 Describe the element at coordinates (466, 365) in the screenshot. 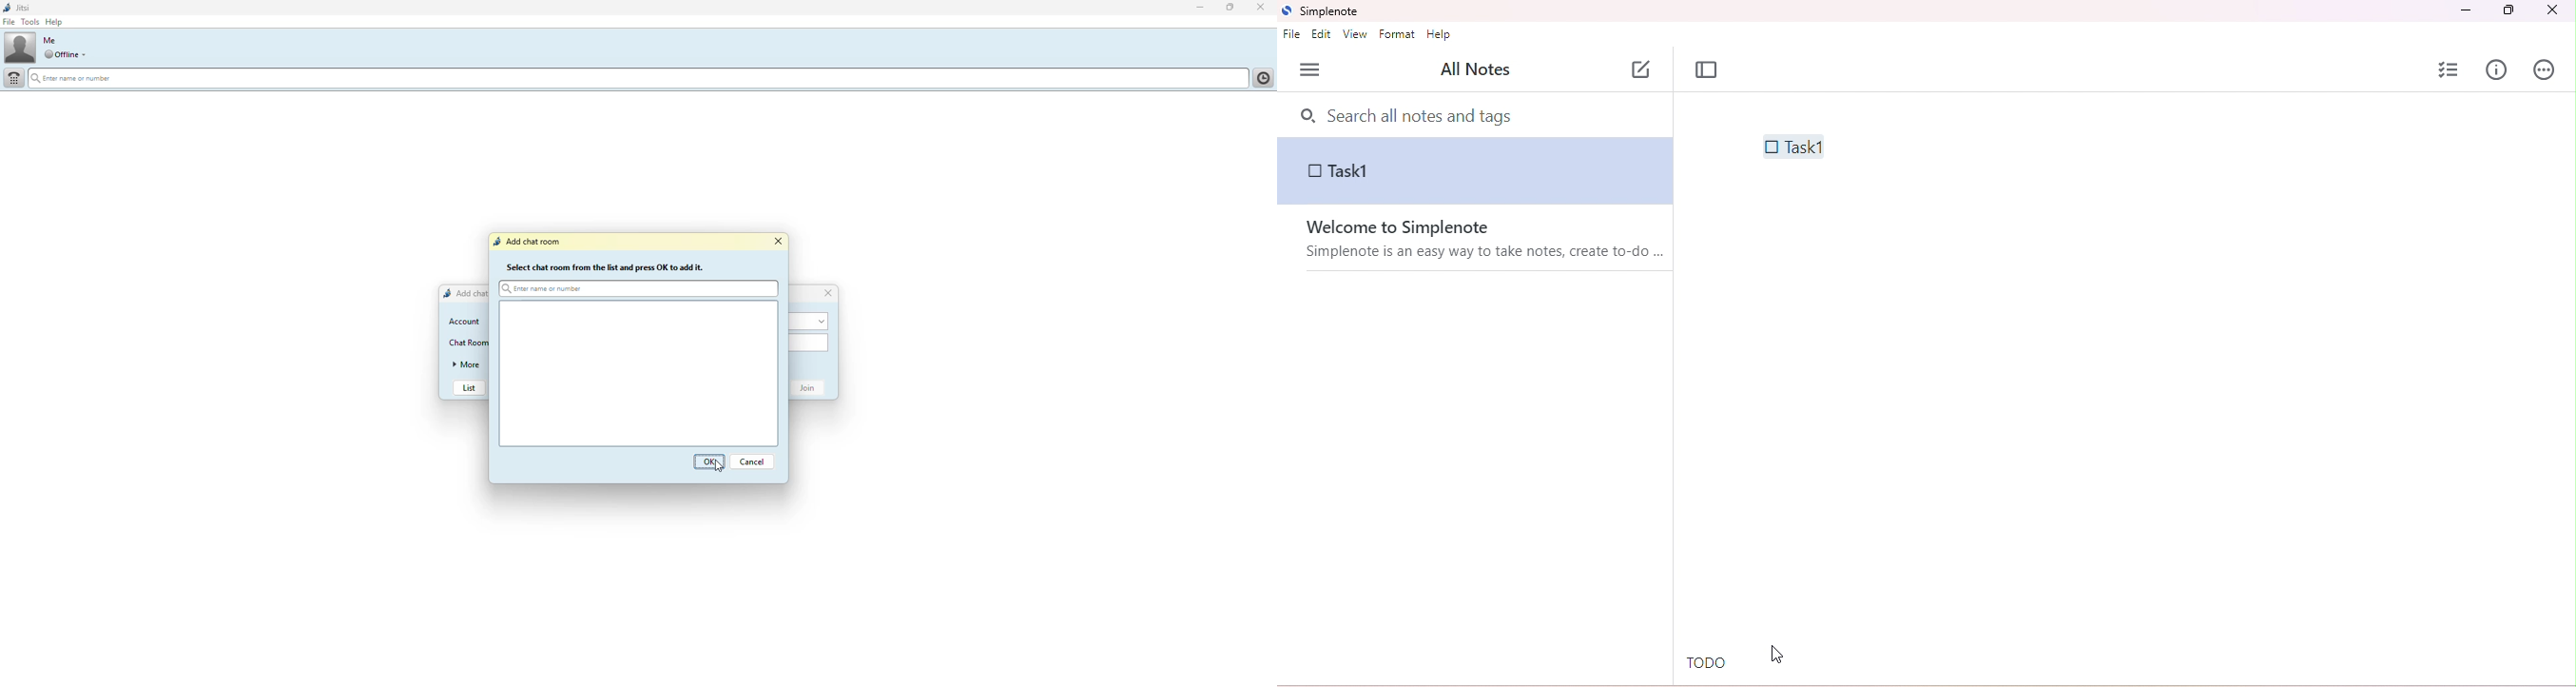

I see `more` at that location.